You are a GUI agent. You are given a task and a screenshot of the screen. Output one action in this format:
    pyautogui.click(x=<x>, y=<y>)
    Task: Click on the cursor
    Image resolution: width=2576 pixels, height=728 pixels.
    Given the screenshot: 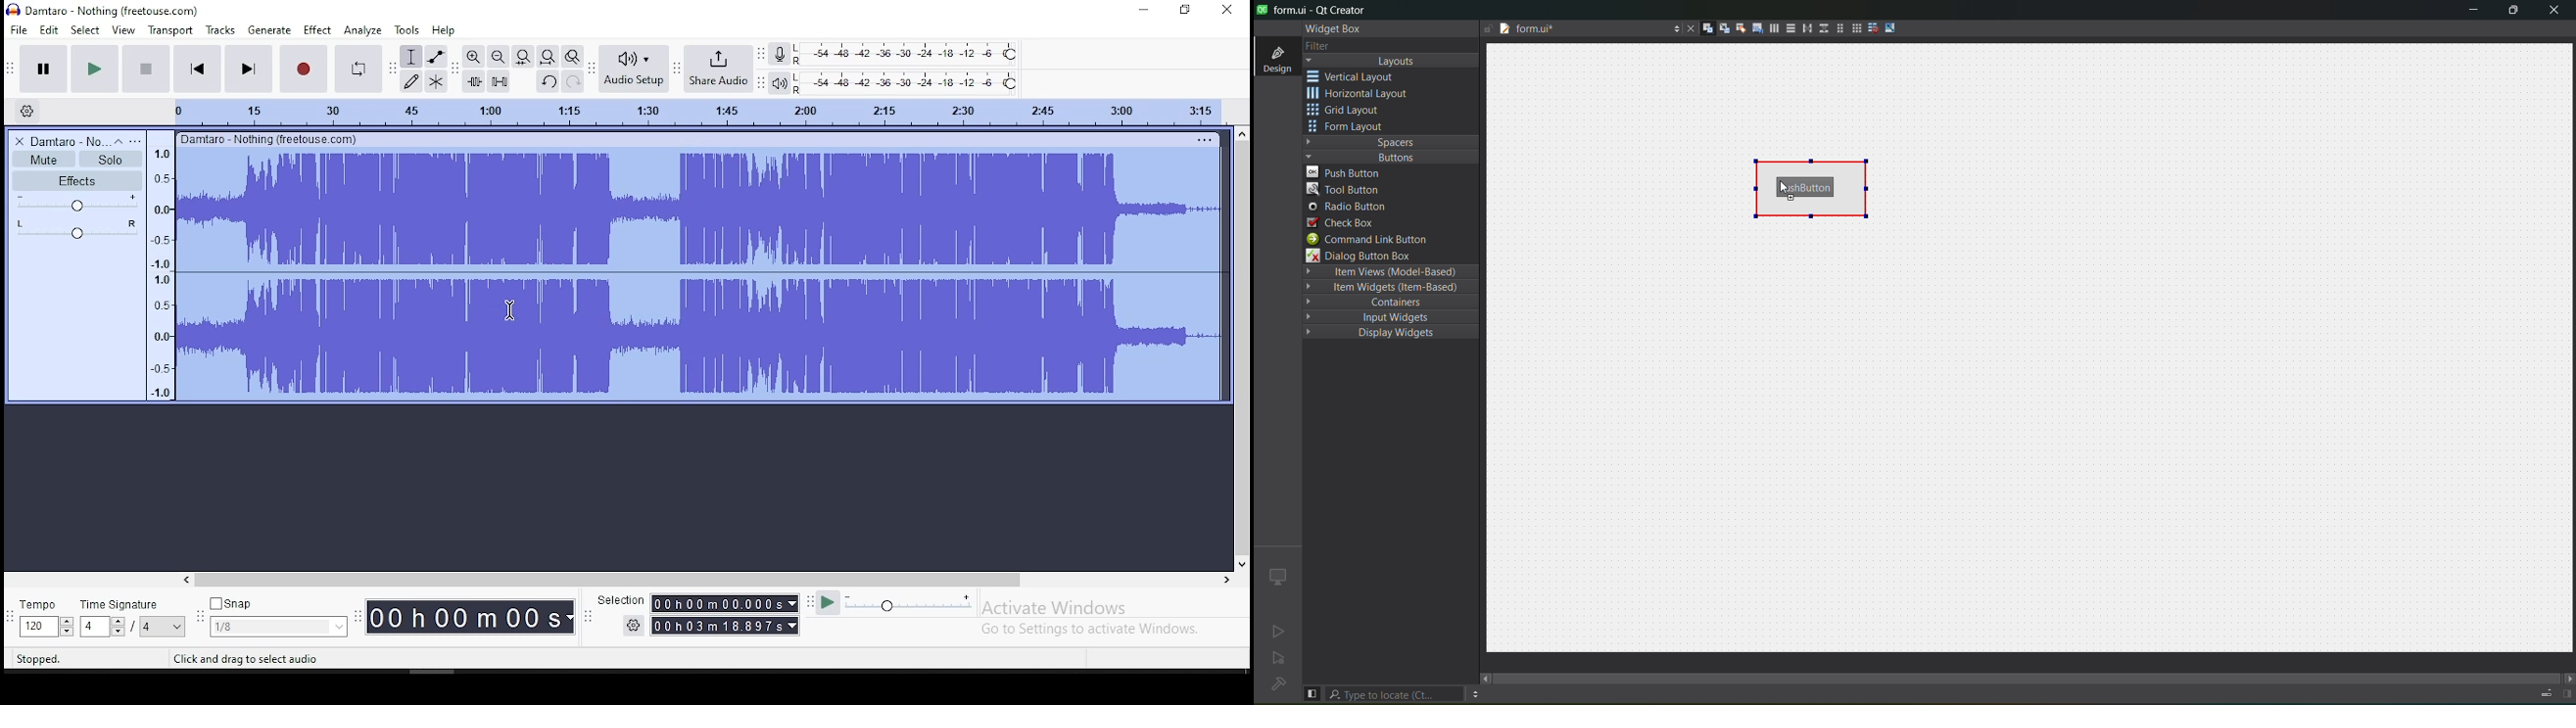 What is the action you would take?
    pyautogui.click(x=509, y=309)
    